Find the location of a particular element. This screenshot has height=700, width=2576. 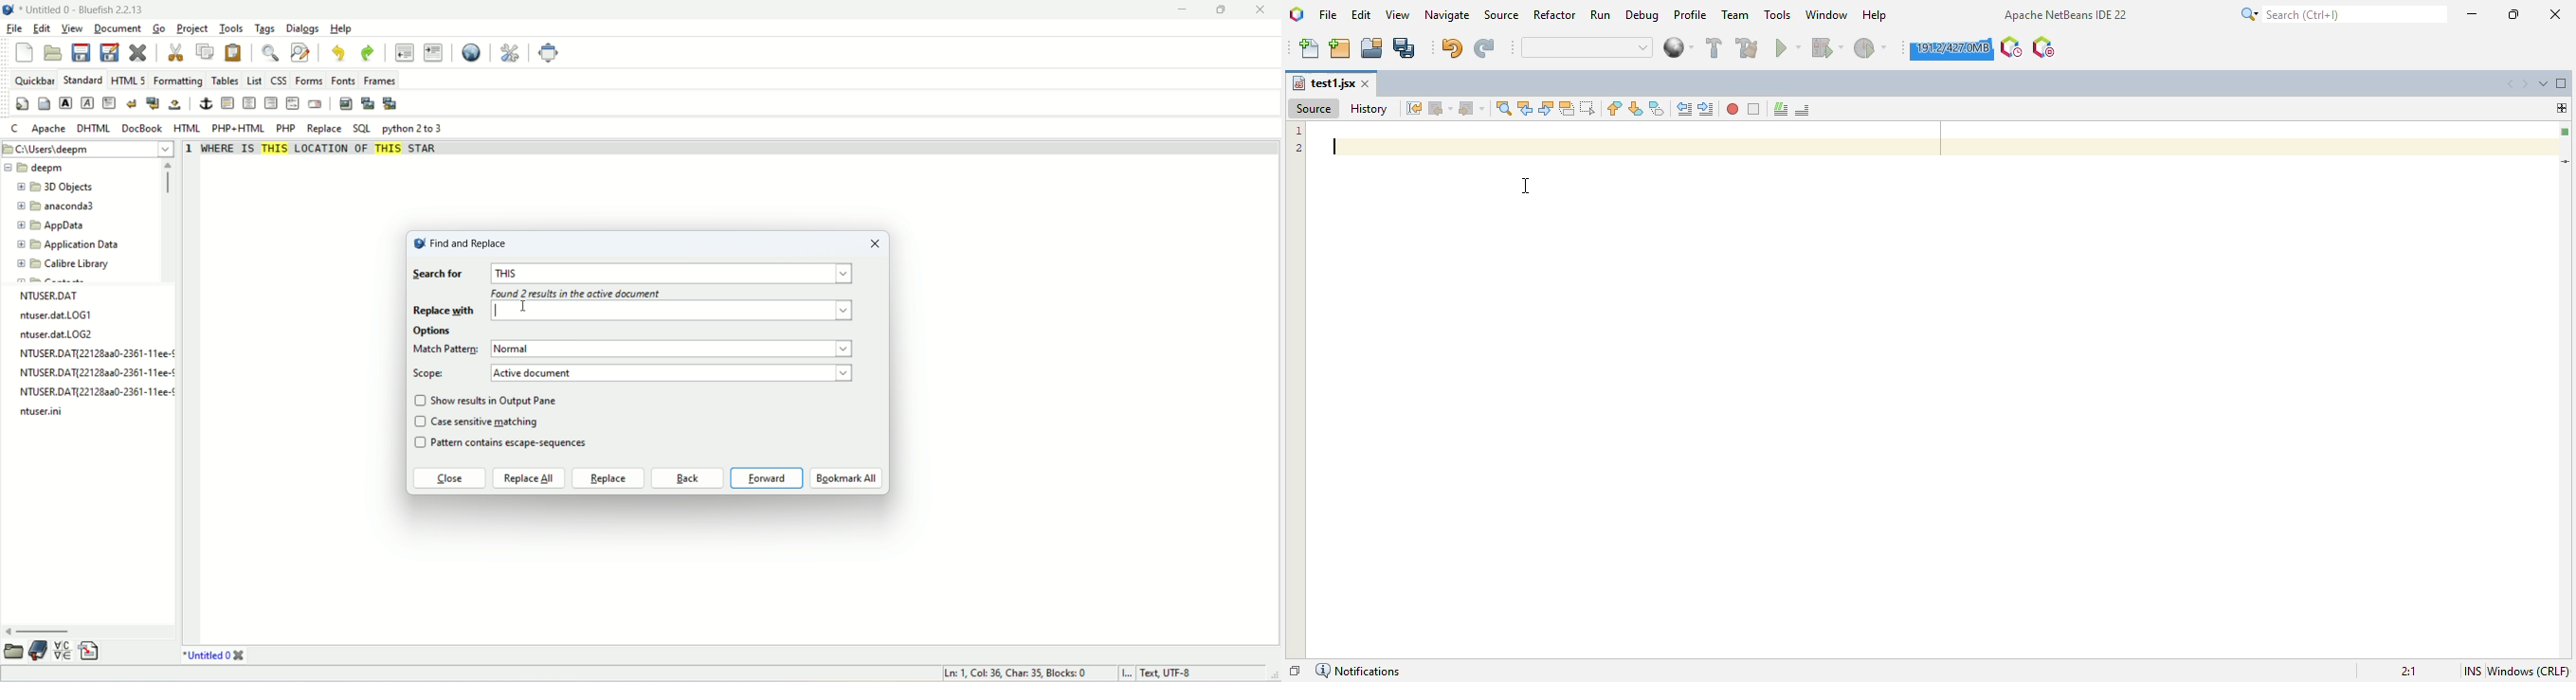

profile is located at coordinates (1691, 13).